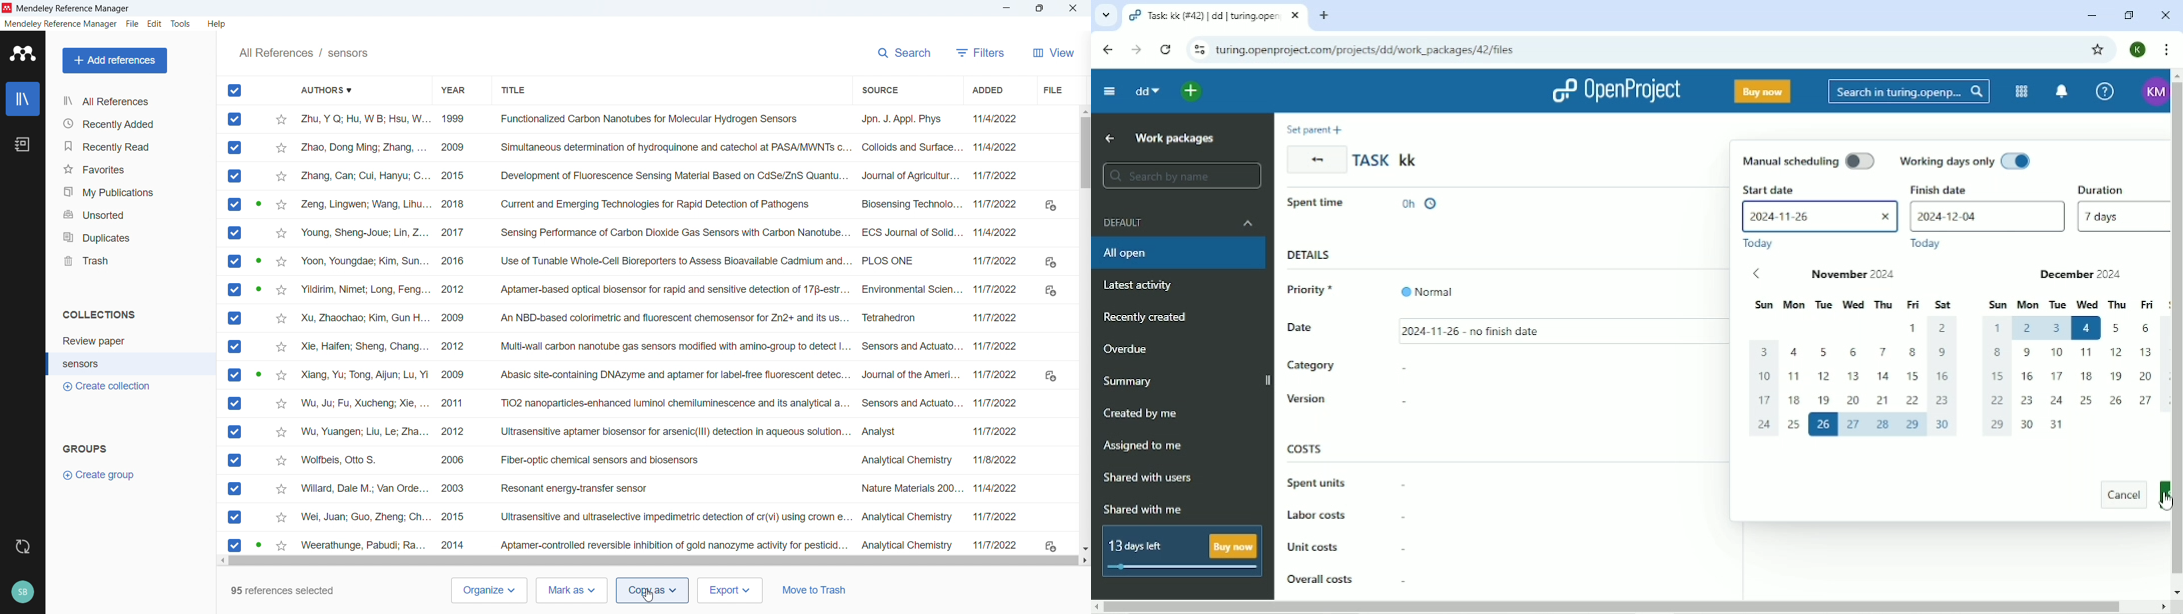 The width and height of the screenshot is (2184, 616). I want to click on Scroll right, so click(1085, 561).